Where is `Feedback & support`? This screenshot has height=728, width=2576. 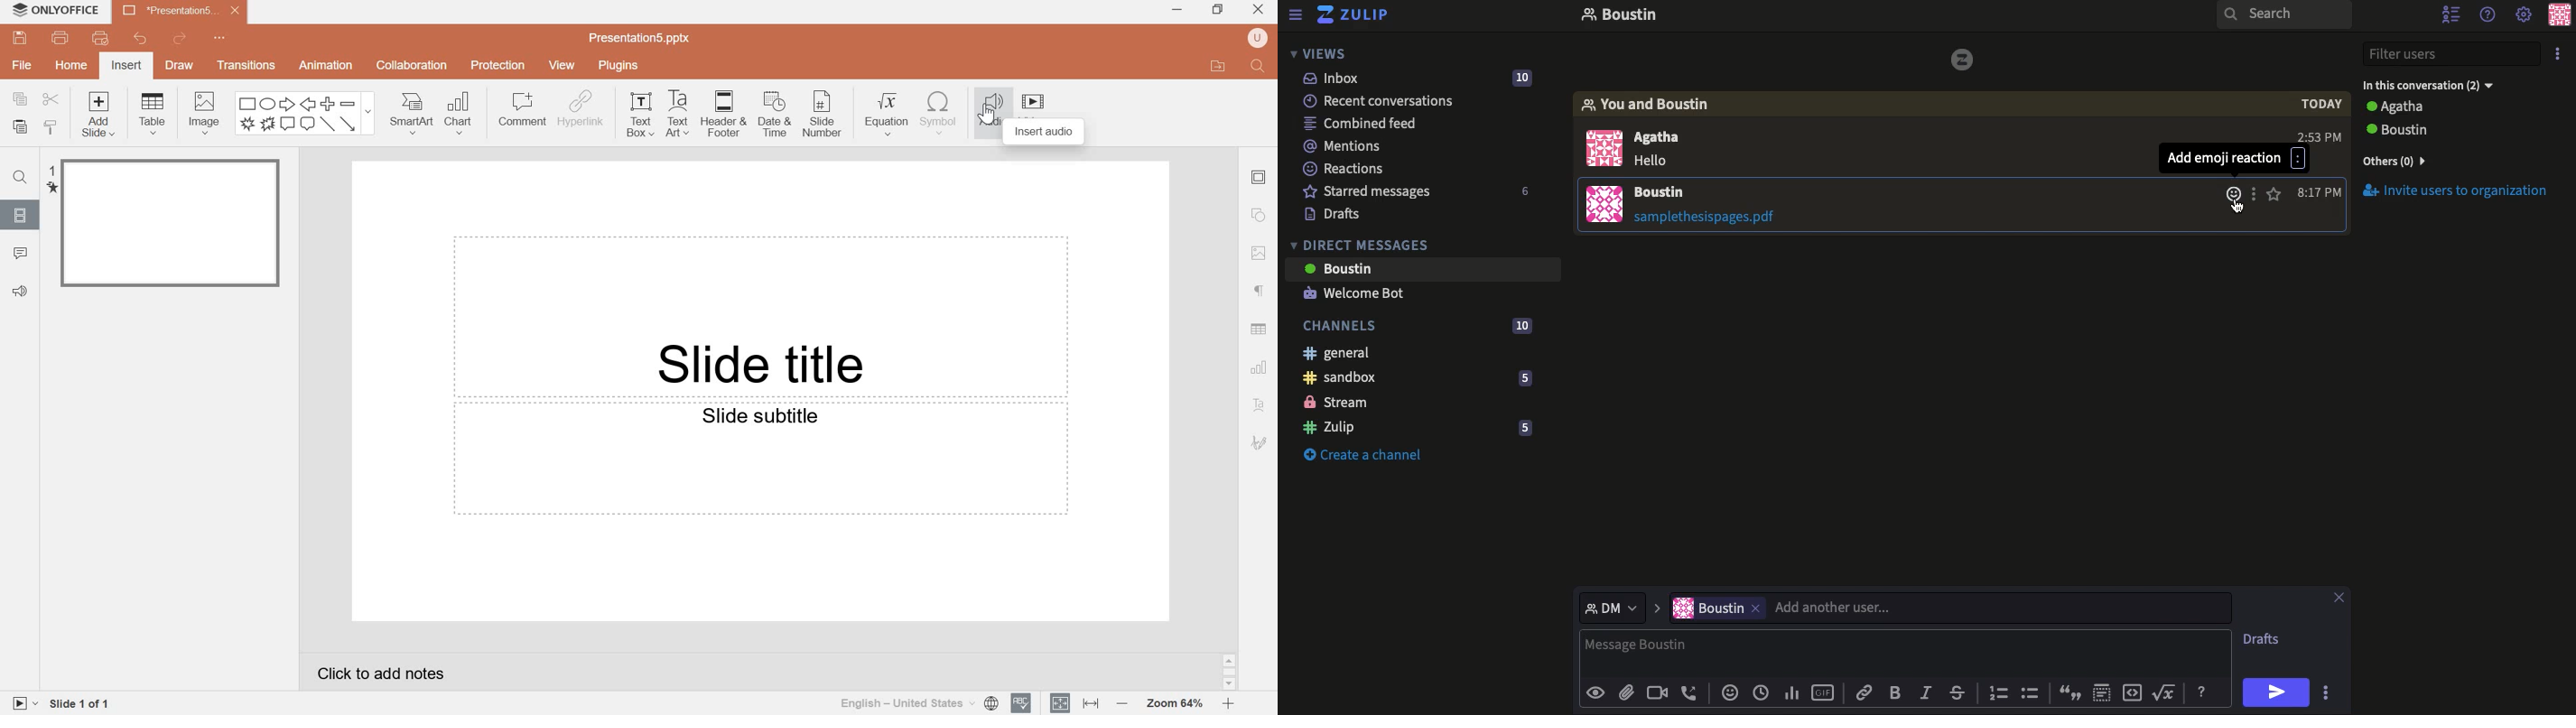
Feedback & support is located at coordinates (21, 292).